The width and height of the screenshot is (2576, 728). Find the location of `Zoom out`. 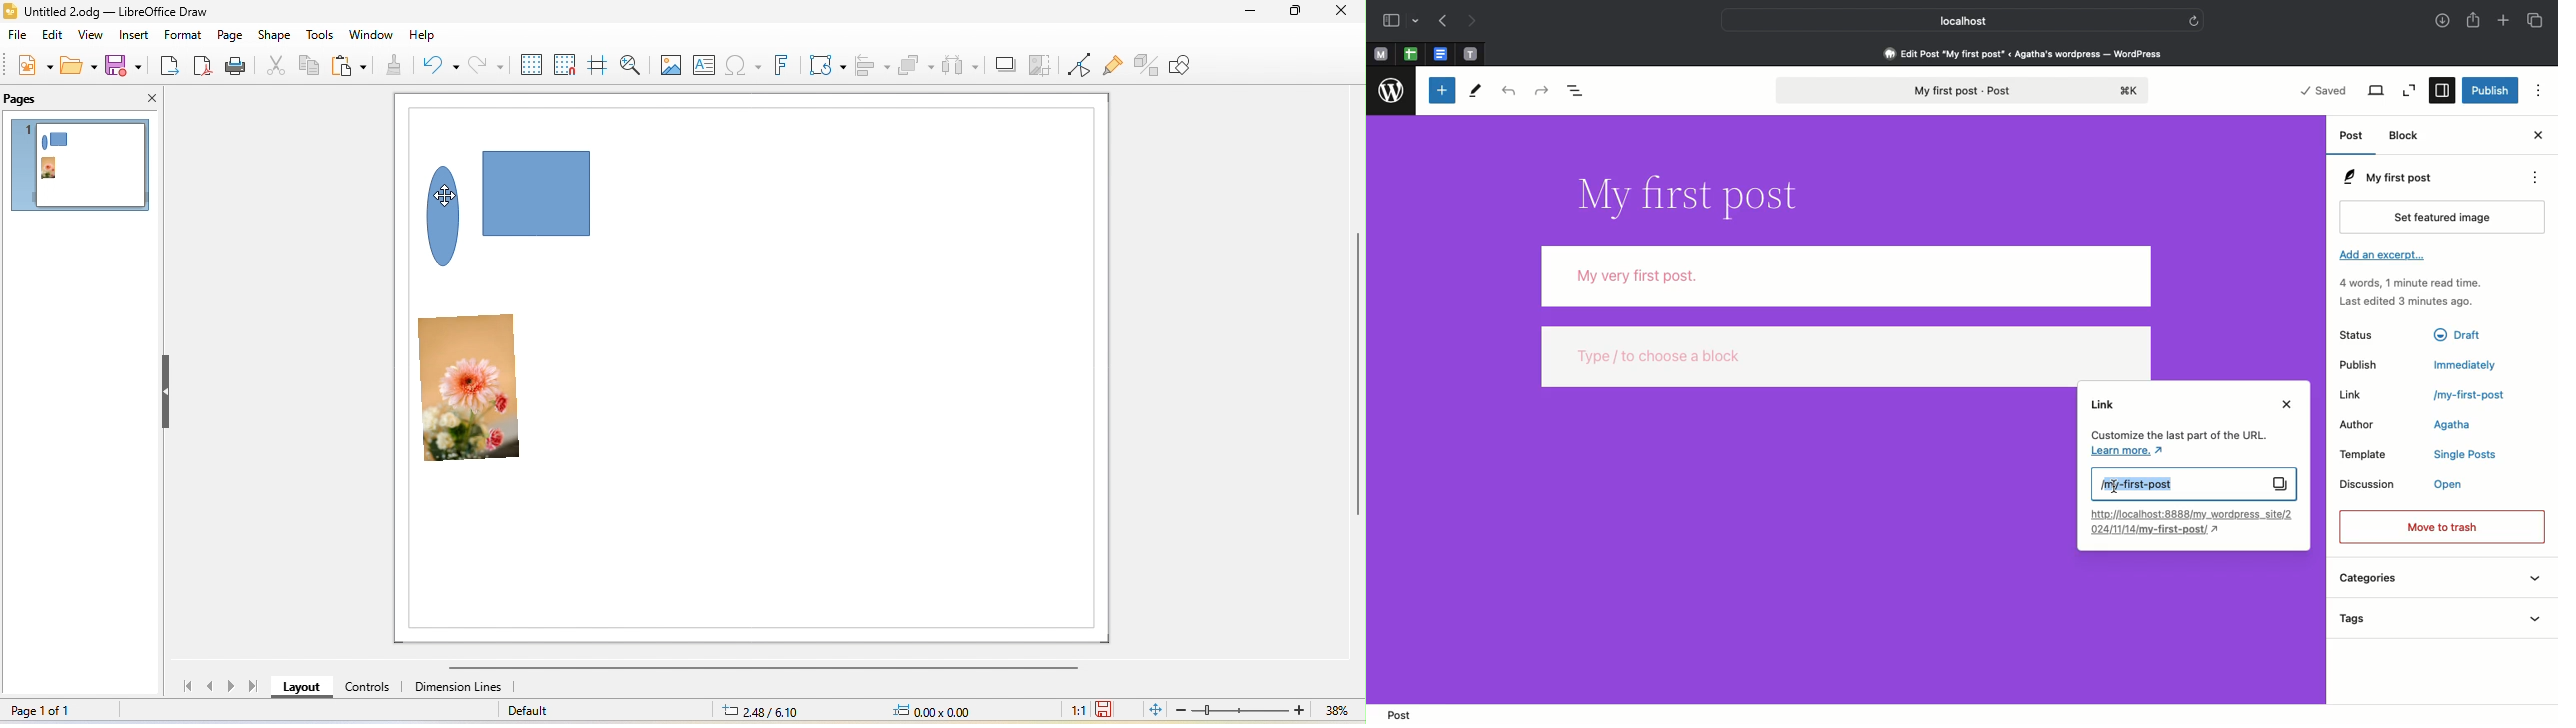

Zoom out is located at coordinates (2411, 92).